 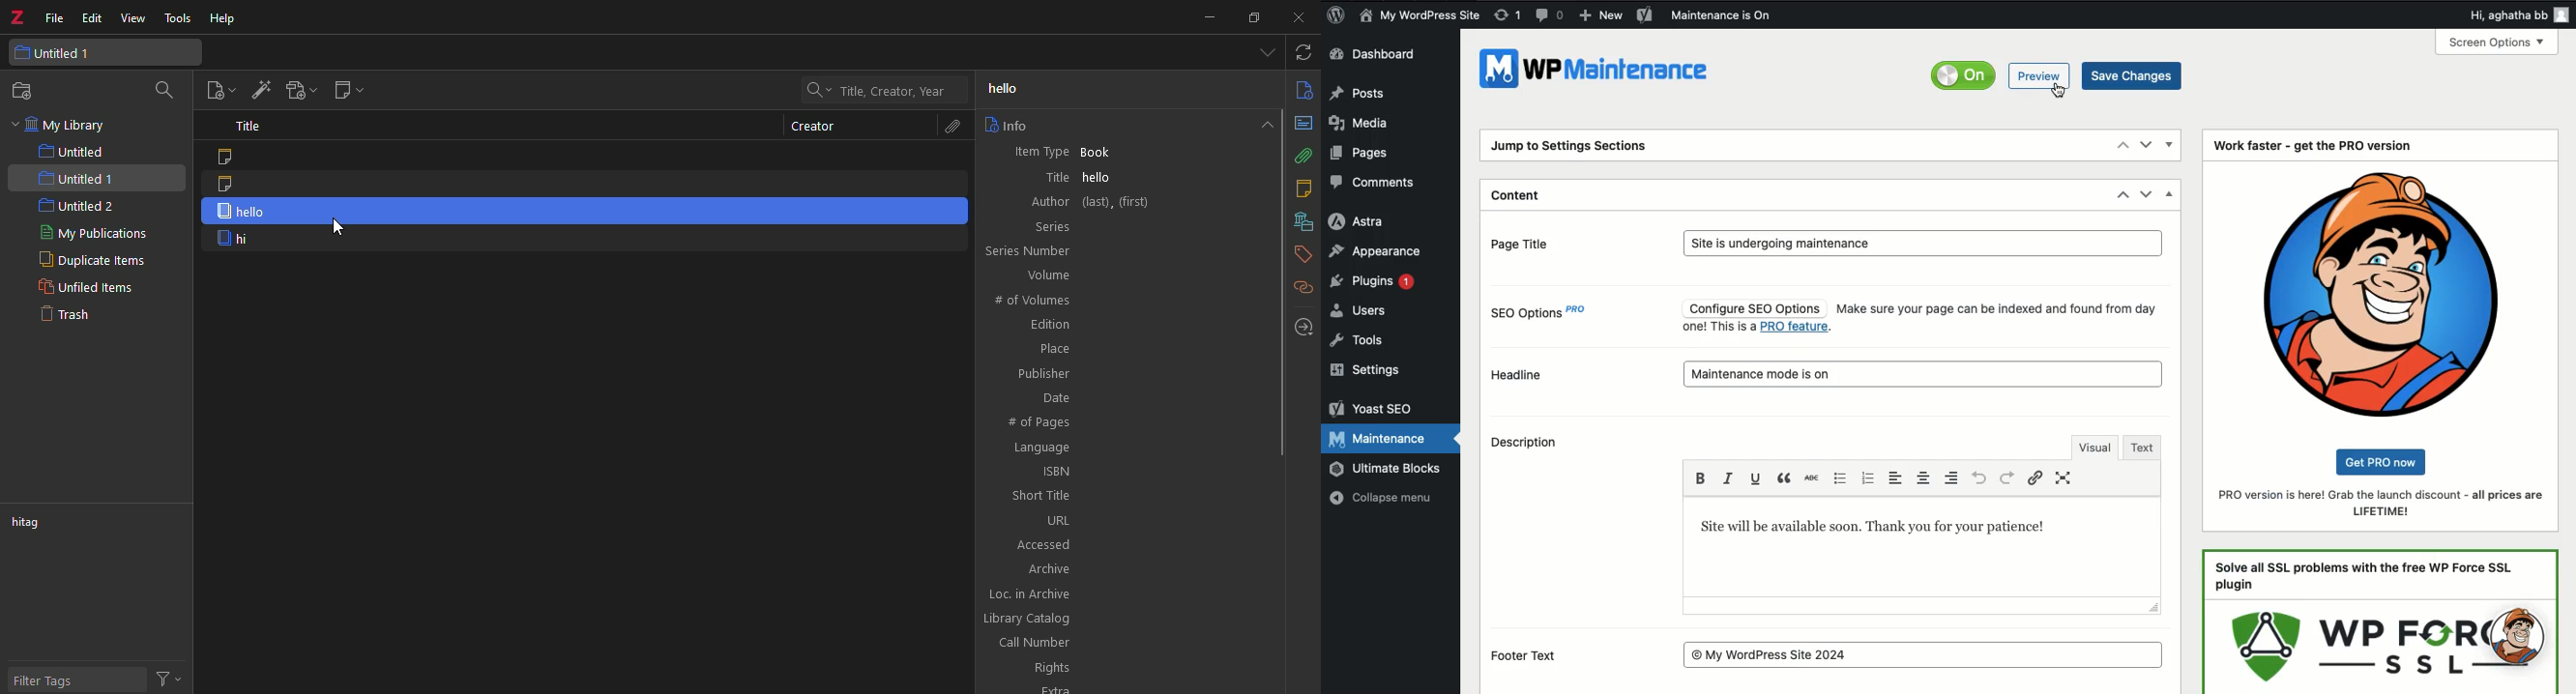 What do you see at coordinates (61, 125) in the screenshot?
I see `my library` at bounding box center [61, 125].